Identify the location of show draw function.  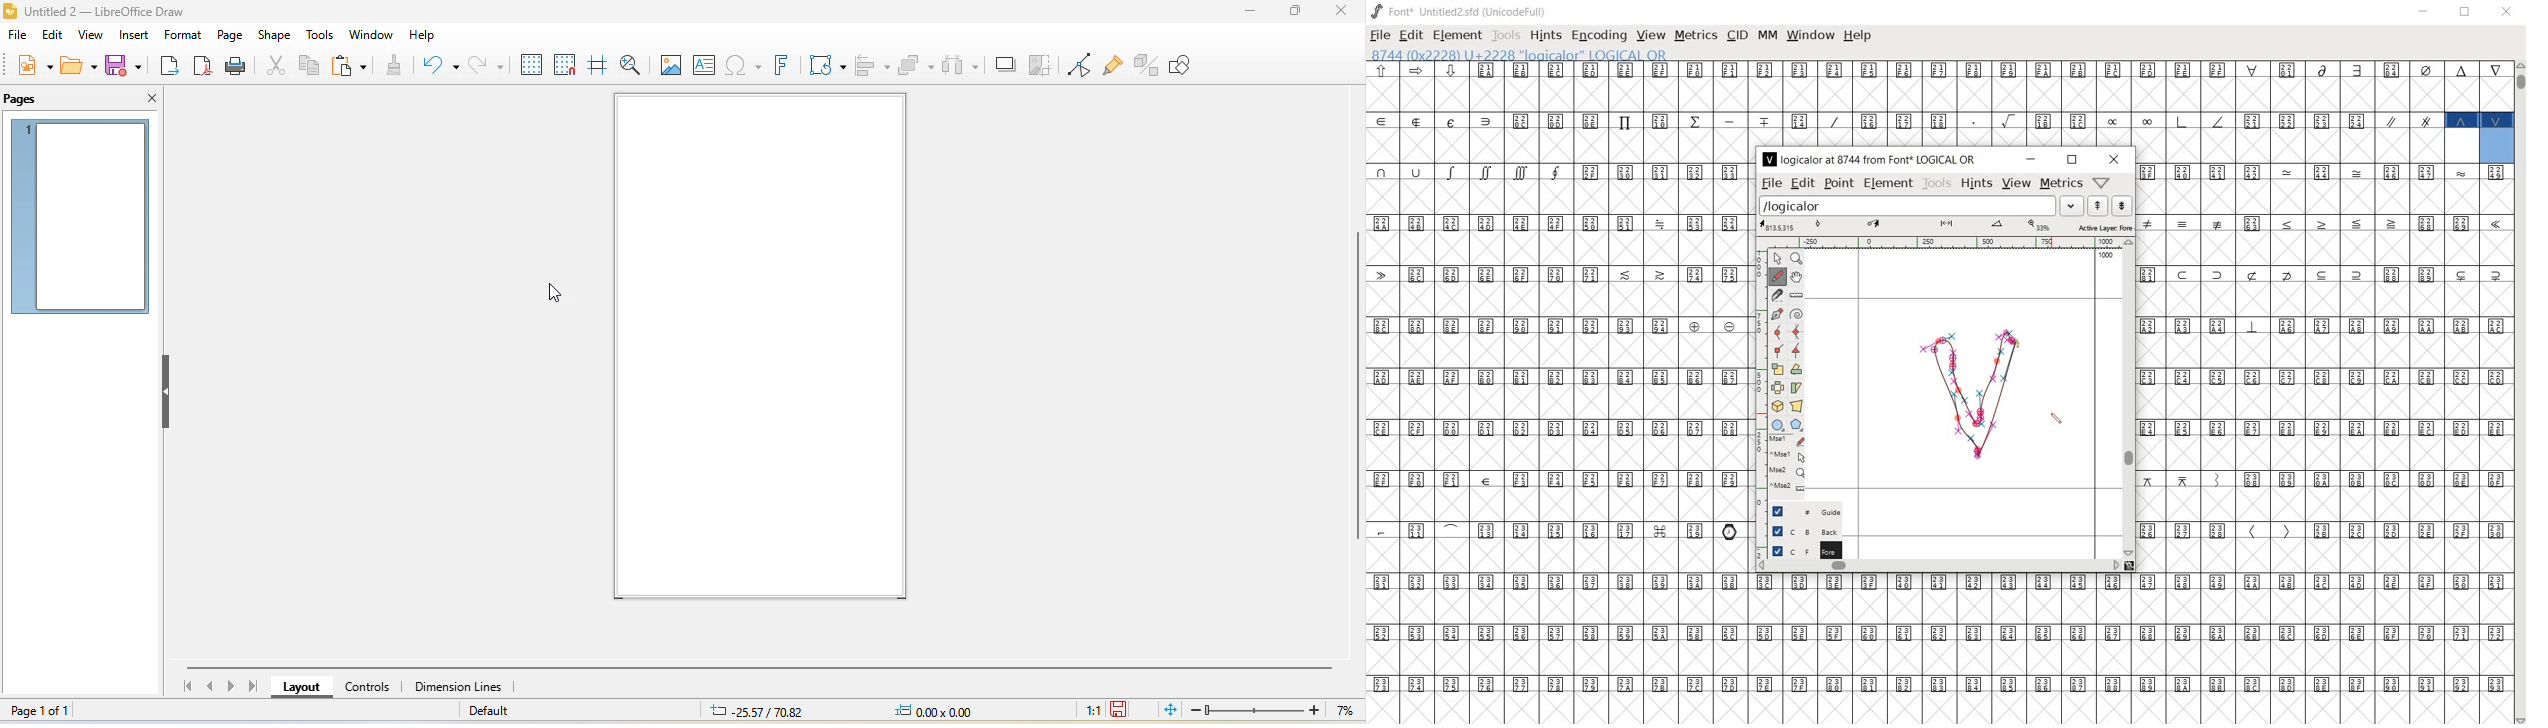
(1195, 65).